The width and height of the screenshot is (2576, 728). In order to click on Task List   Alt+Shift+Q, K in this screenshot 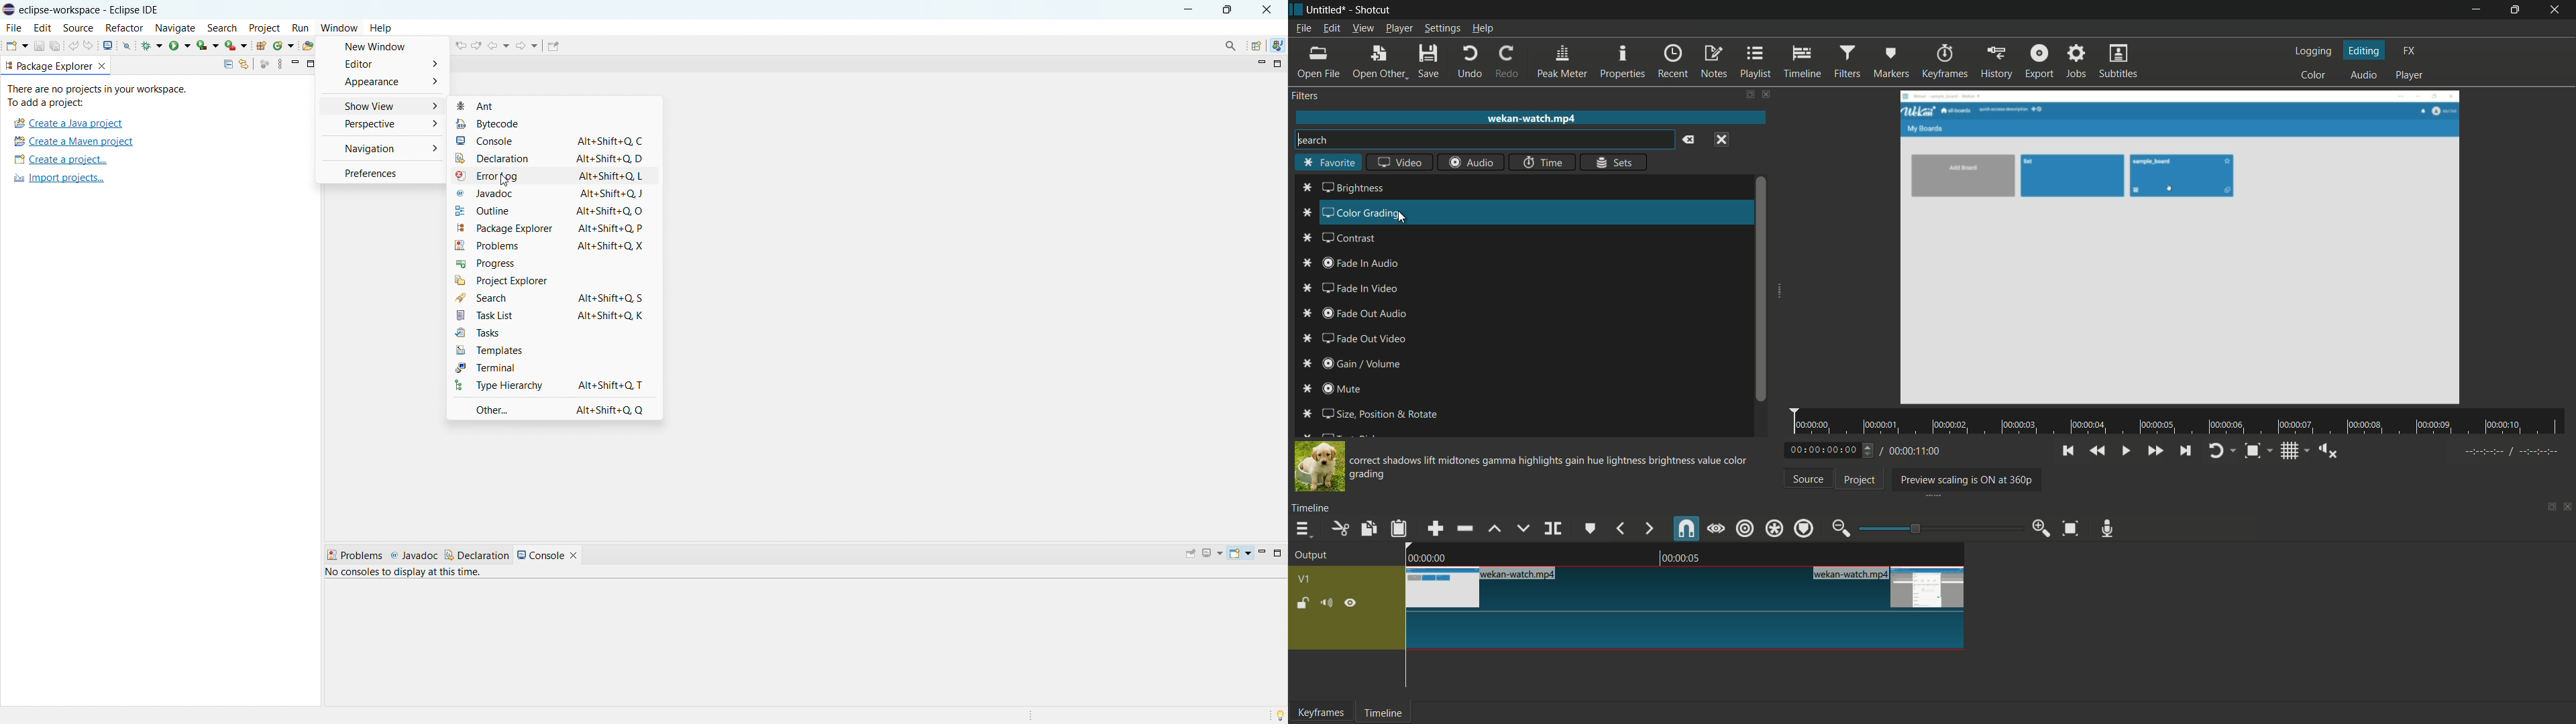, I will do `click(547, 315)`.